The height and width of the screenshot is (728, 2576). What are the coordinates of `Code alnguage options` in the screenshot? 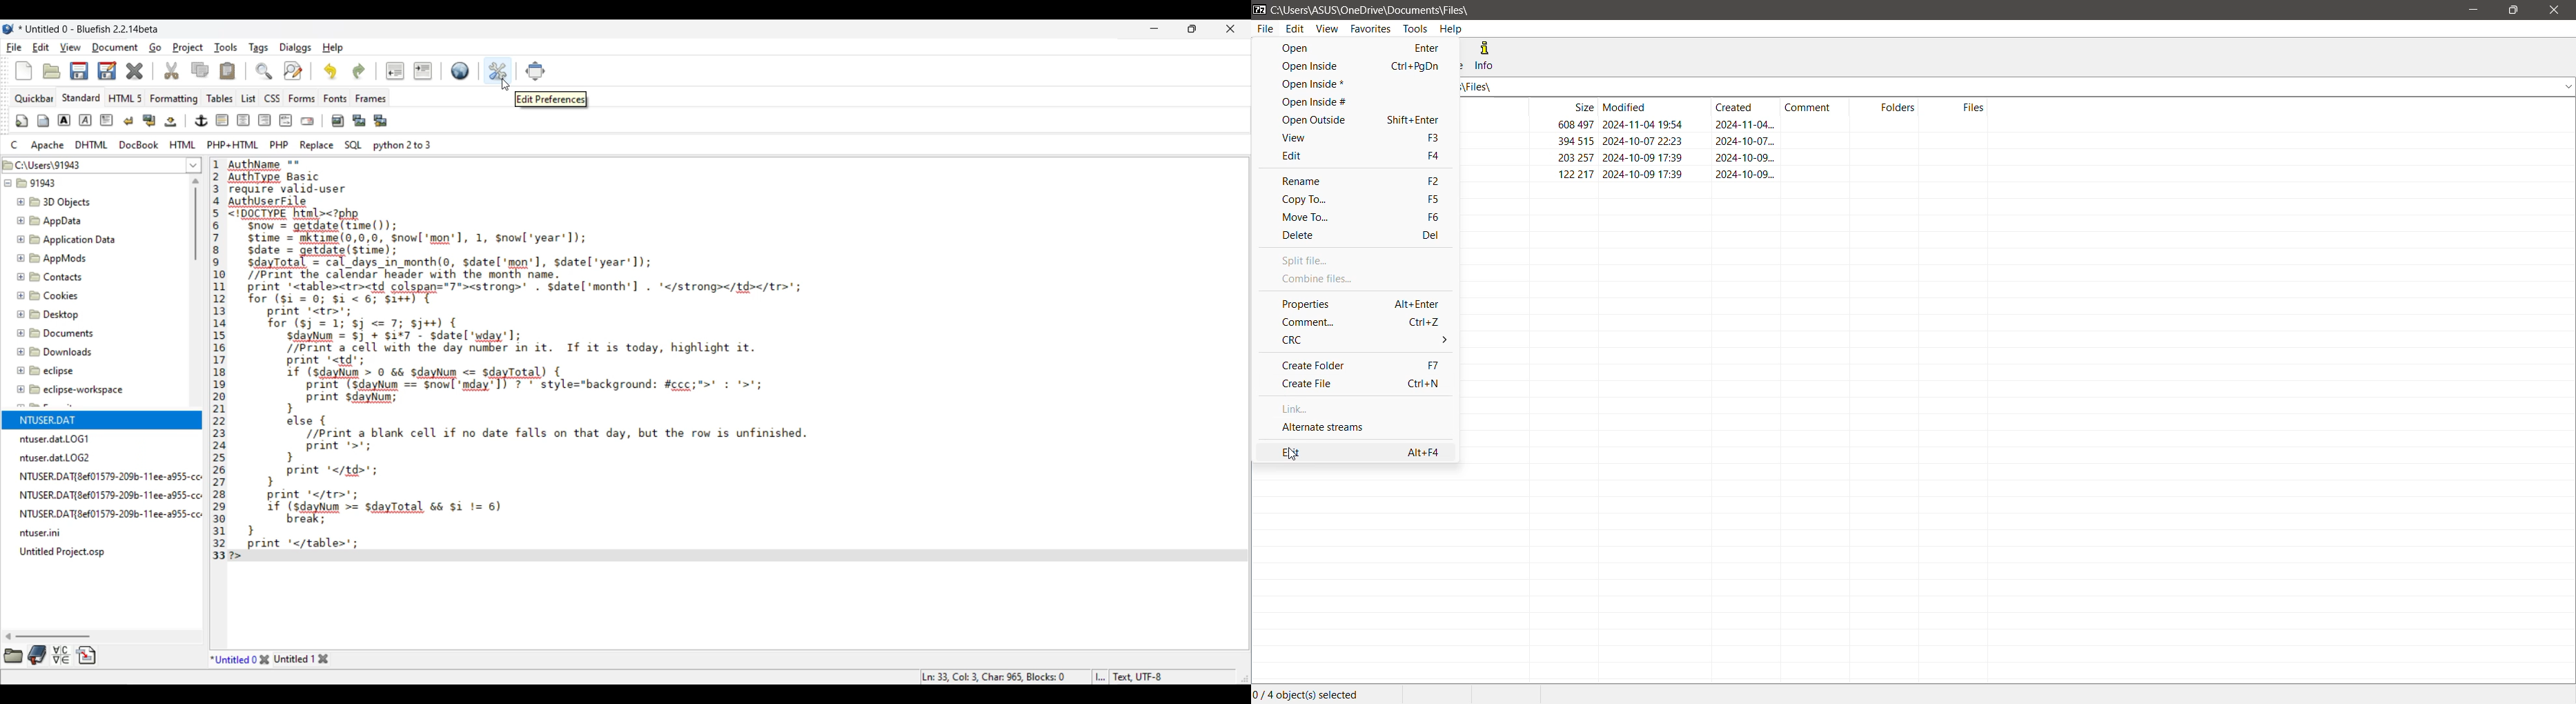 It's located at (218, 144).